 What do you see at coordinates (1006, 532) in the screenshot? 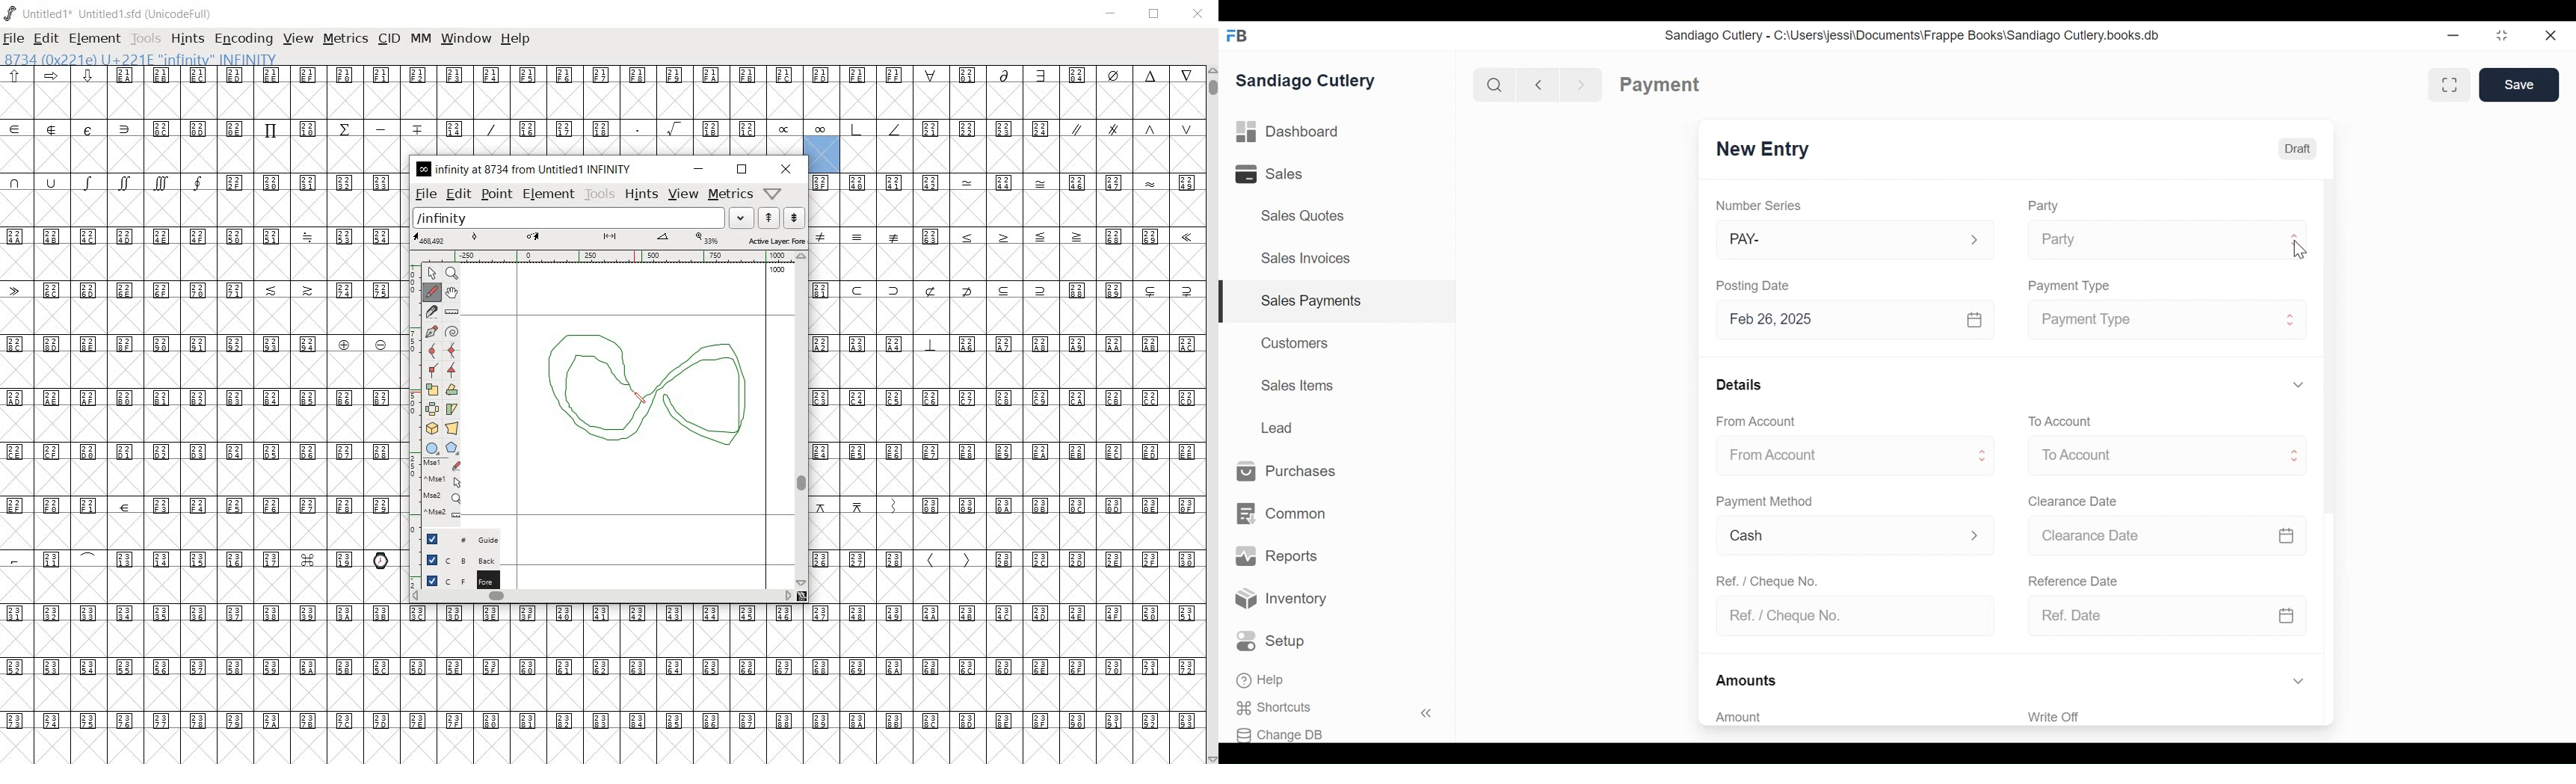
I see `empty glyph slot` at bounding box center [1006, 532].